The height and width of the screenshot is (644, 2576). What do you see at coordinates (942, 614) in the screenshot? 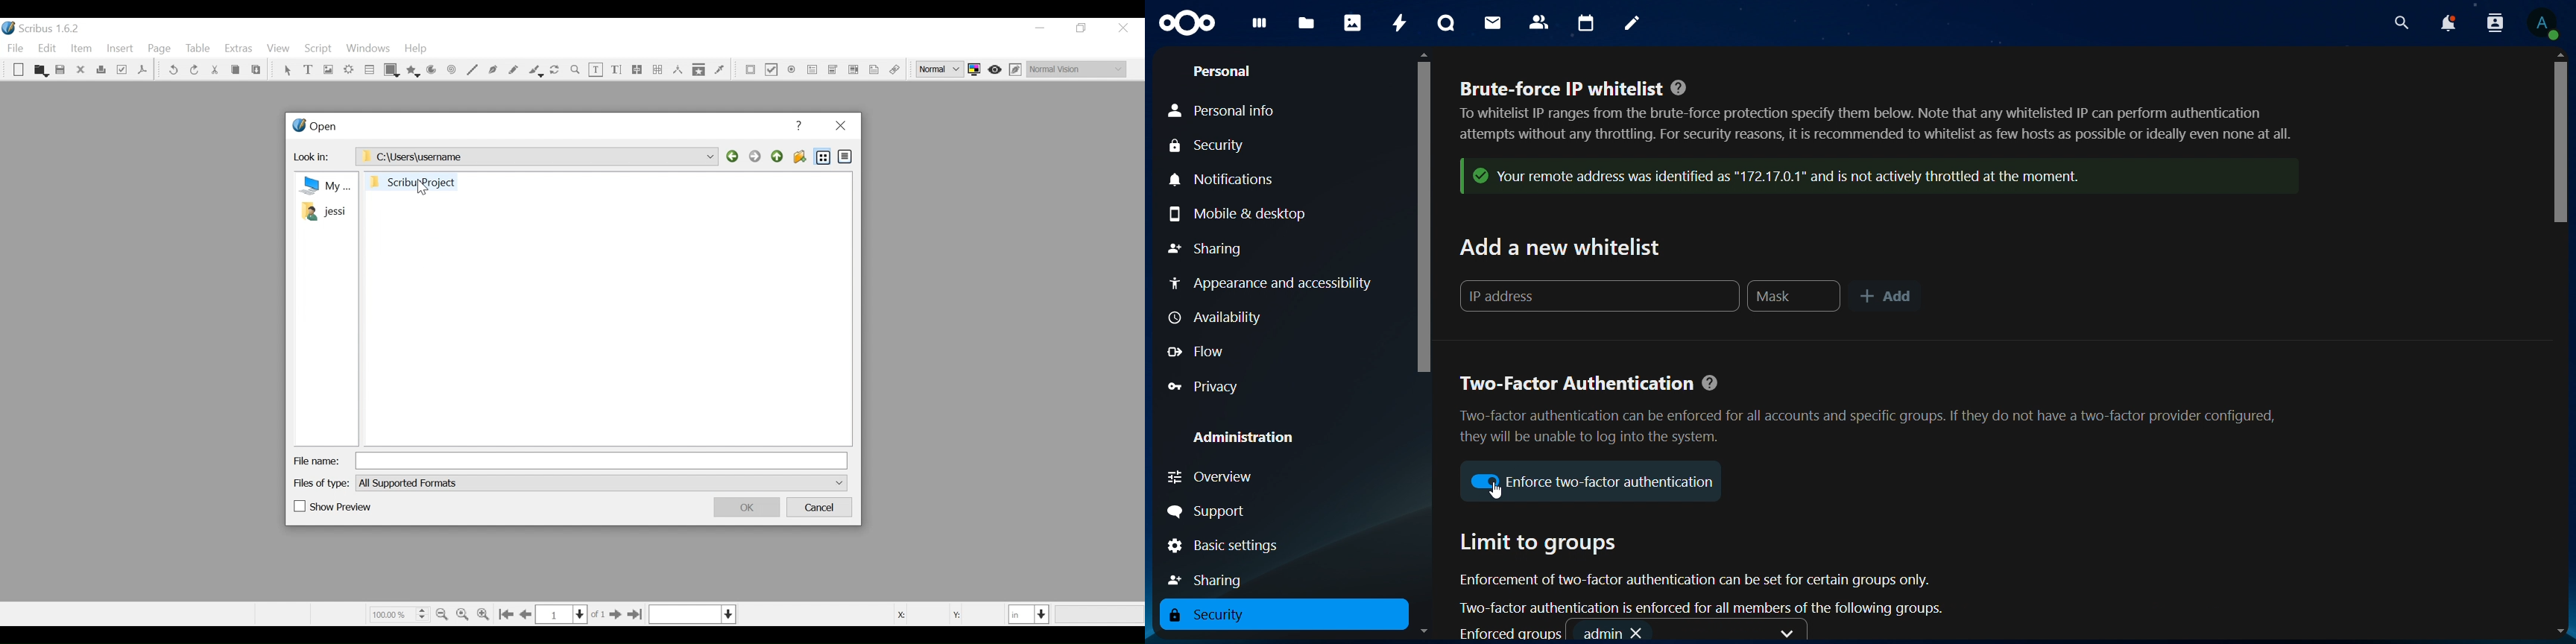
I see `Coordinates` at bounding box center [942, 614].